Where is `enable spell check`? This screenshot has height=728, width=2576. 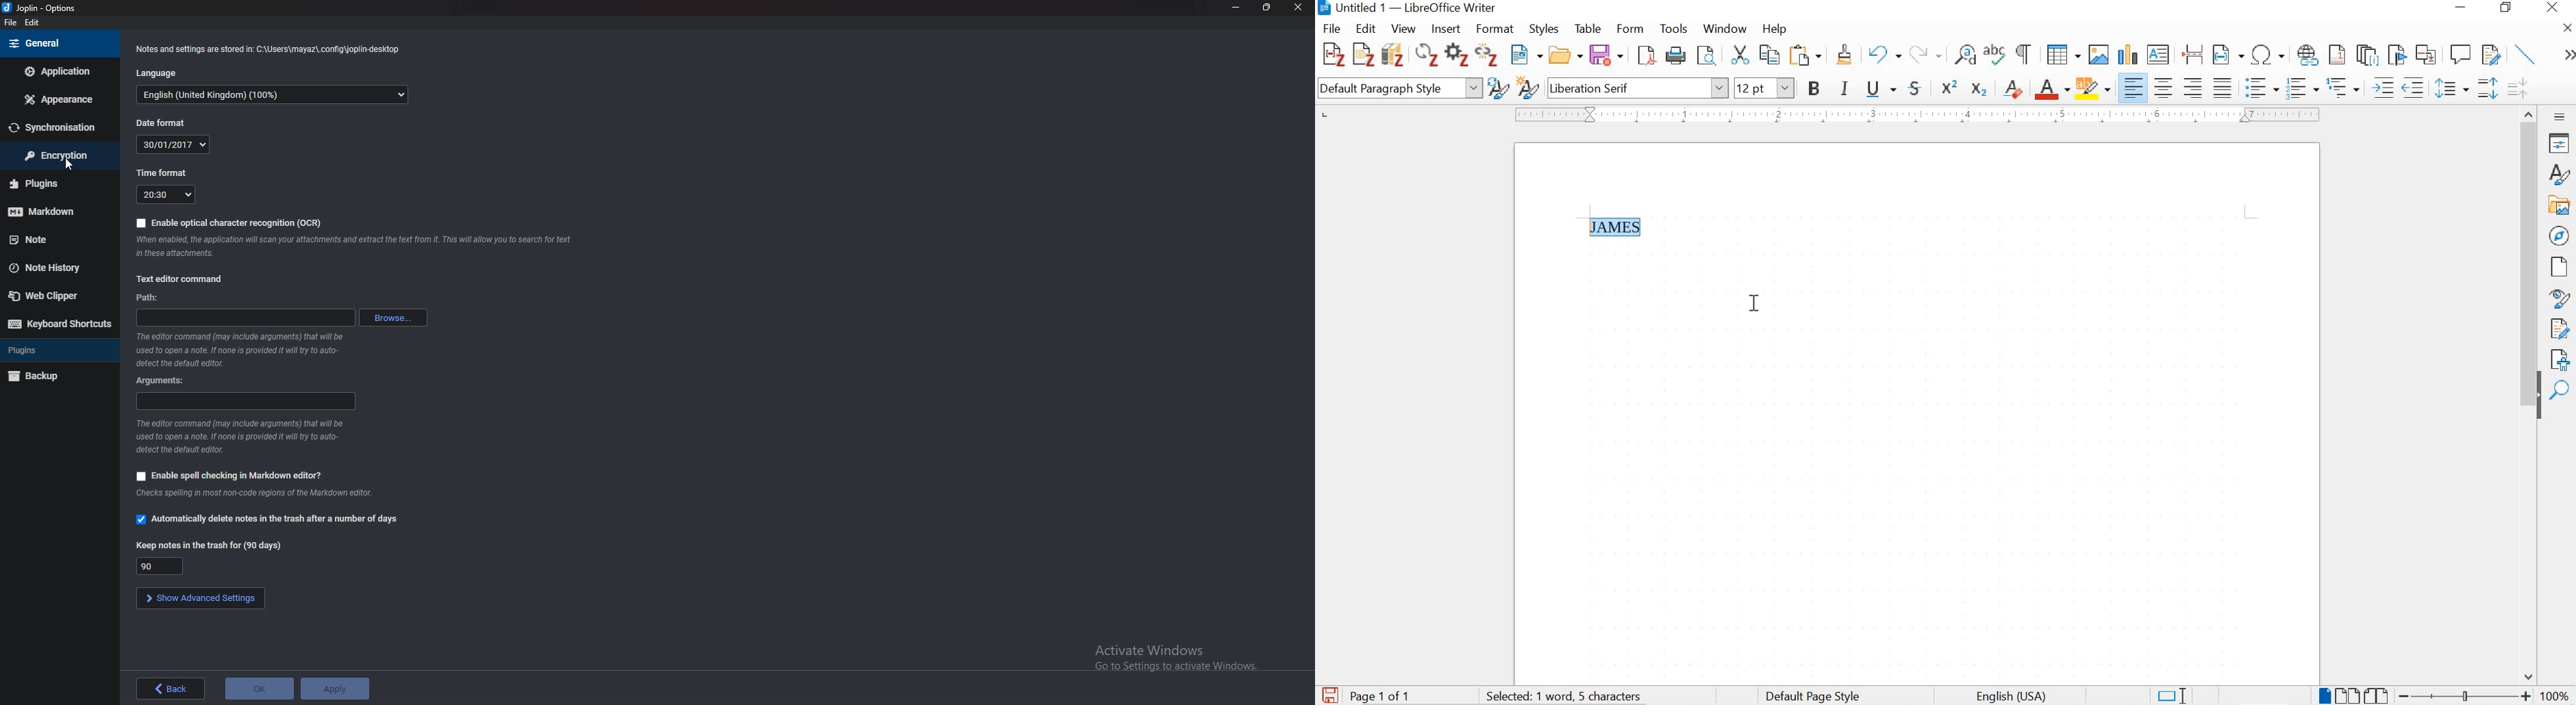 enable spell check is located at coordinates (232, 475).